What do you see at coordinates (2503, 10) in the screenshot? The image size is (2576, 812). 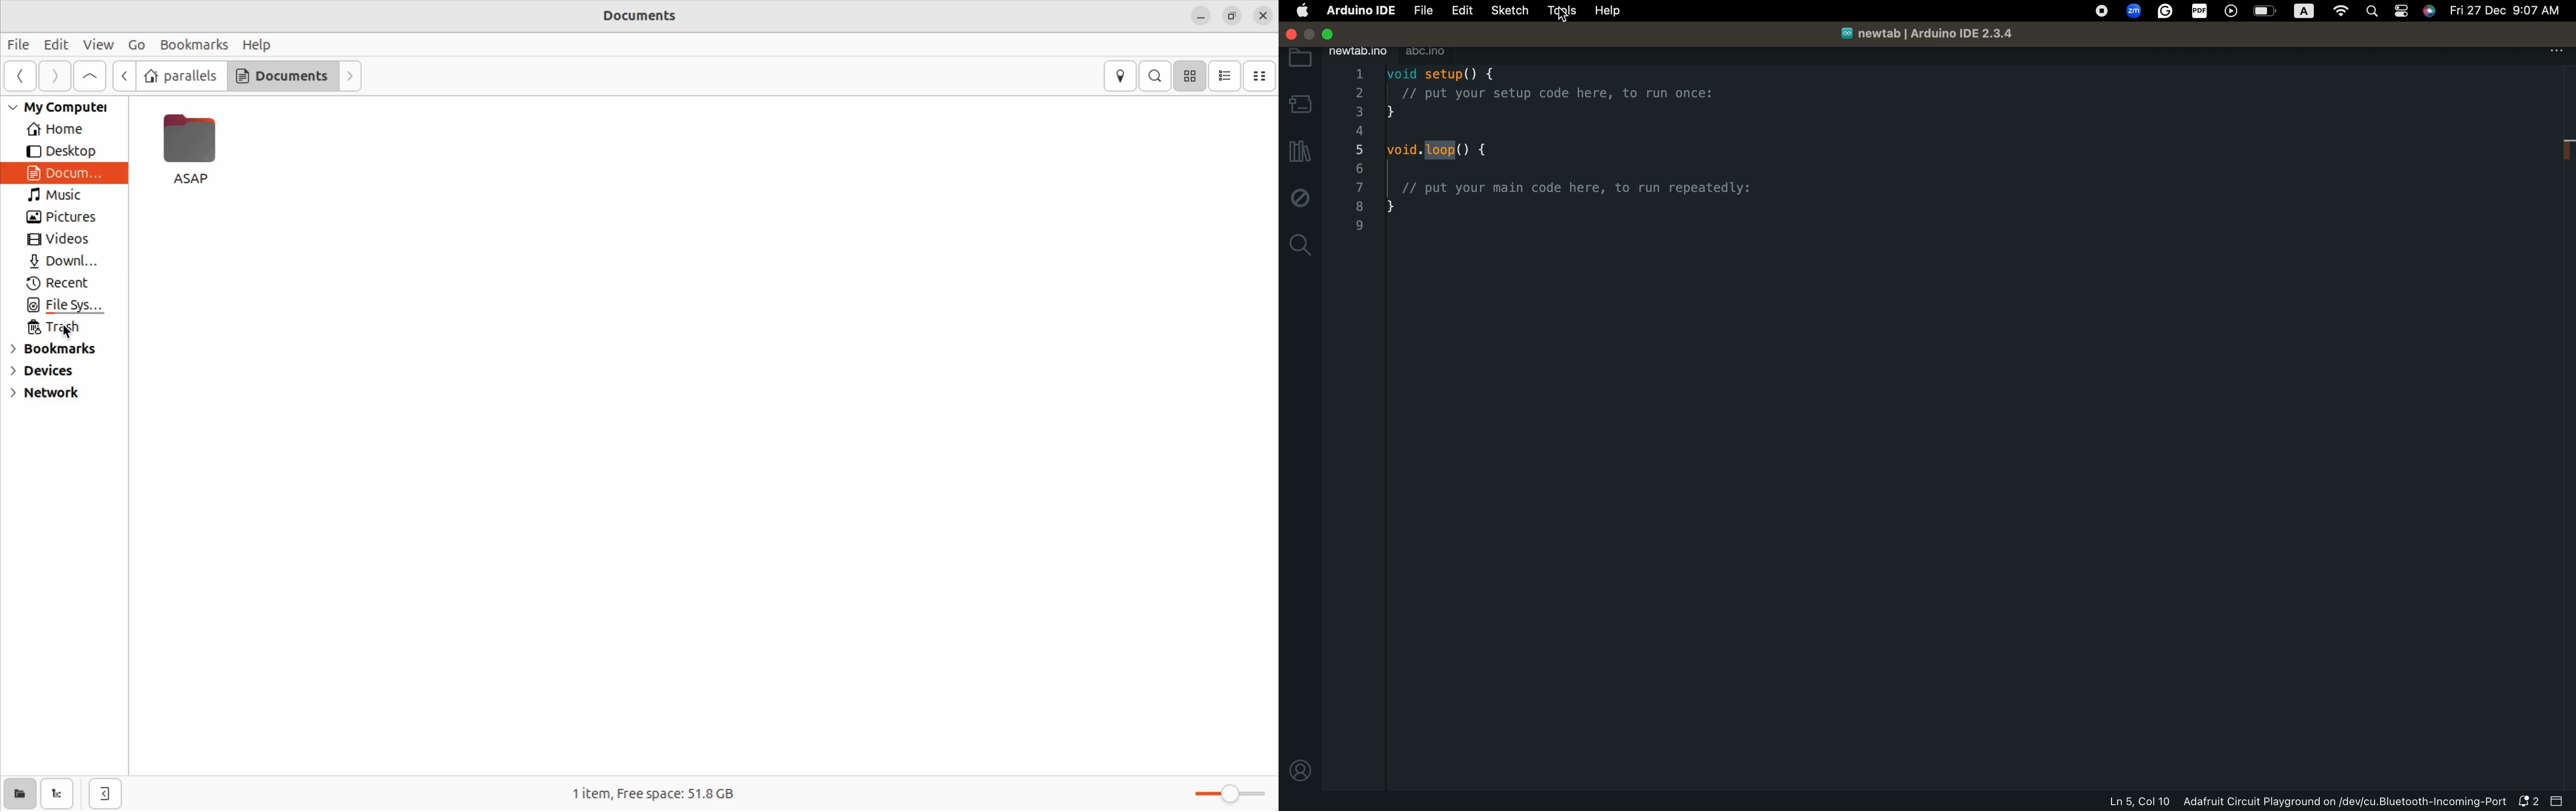 I see `Fri 27 Dec 9:07 AM` at bounding box center [2503, 10].